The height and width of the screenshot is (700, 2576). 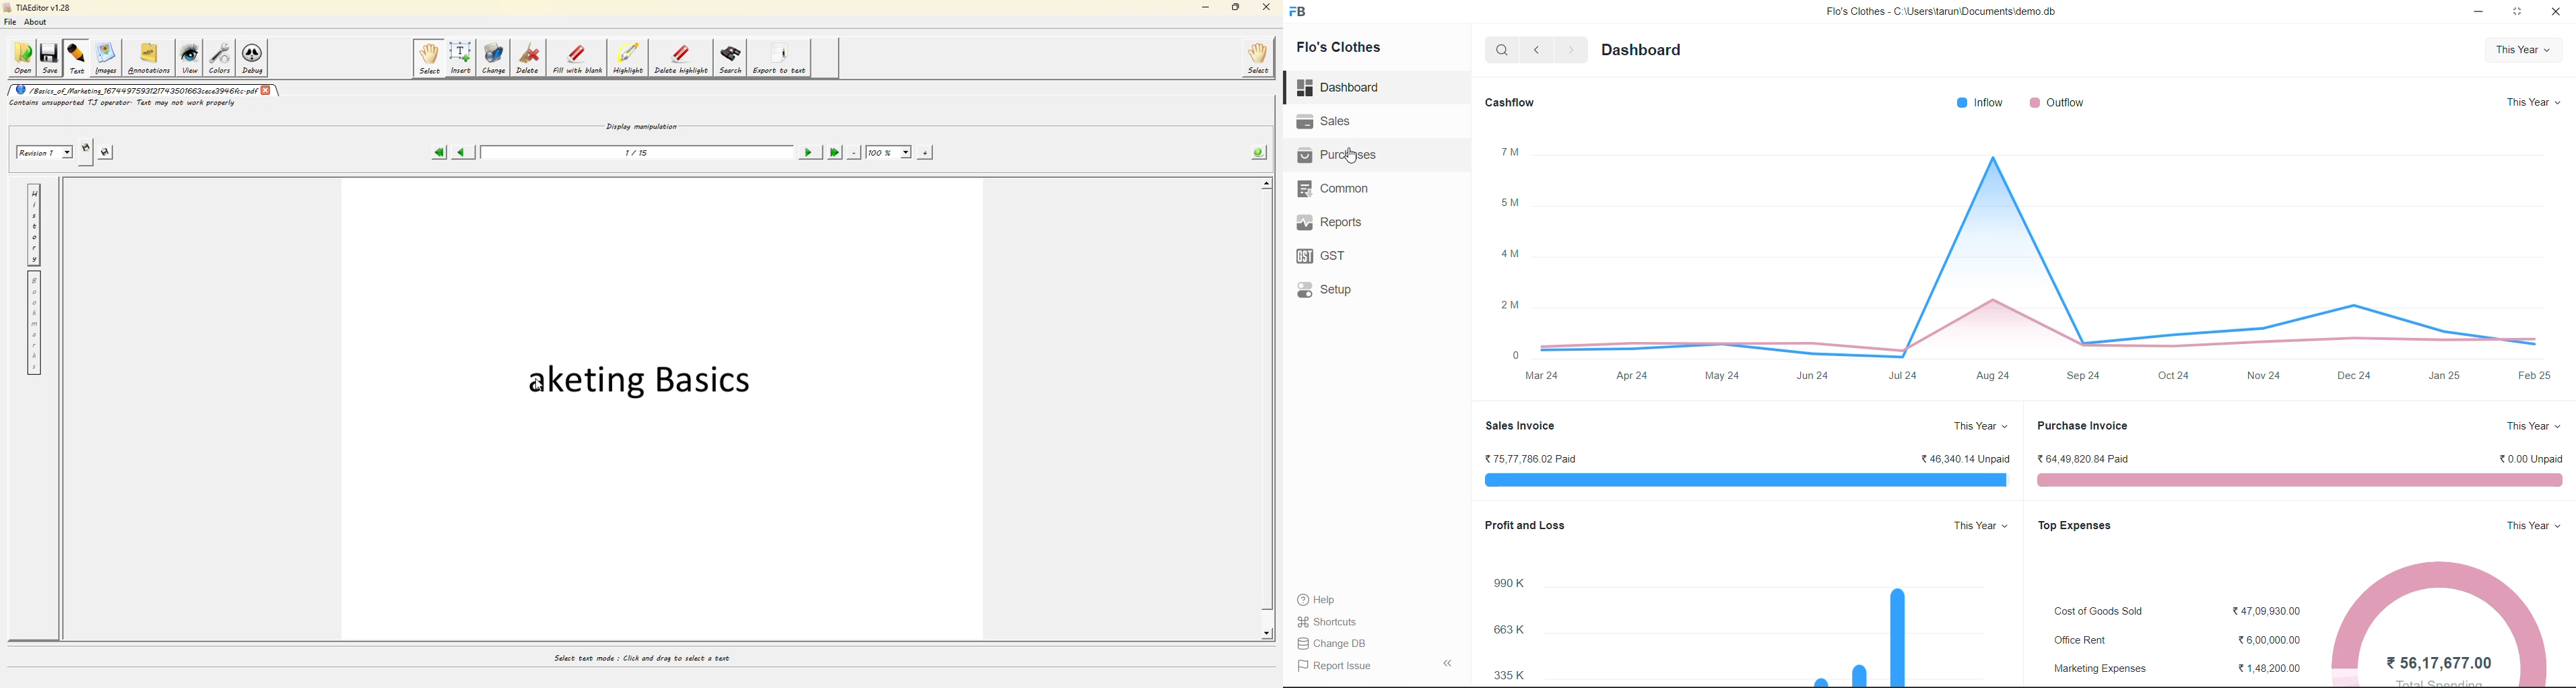 What do you see at coordinates (2532, 427) in the screenshot?
I see `This Year` at bounding box center [2532, 427].